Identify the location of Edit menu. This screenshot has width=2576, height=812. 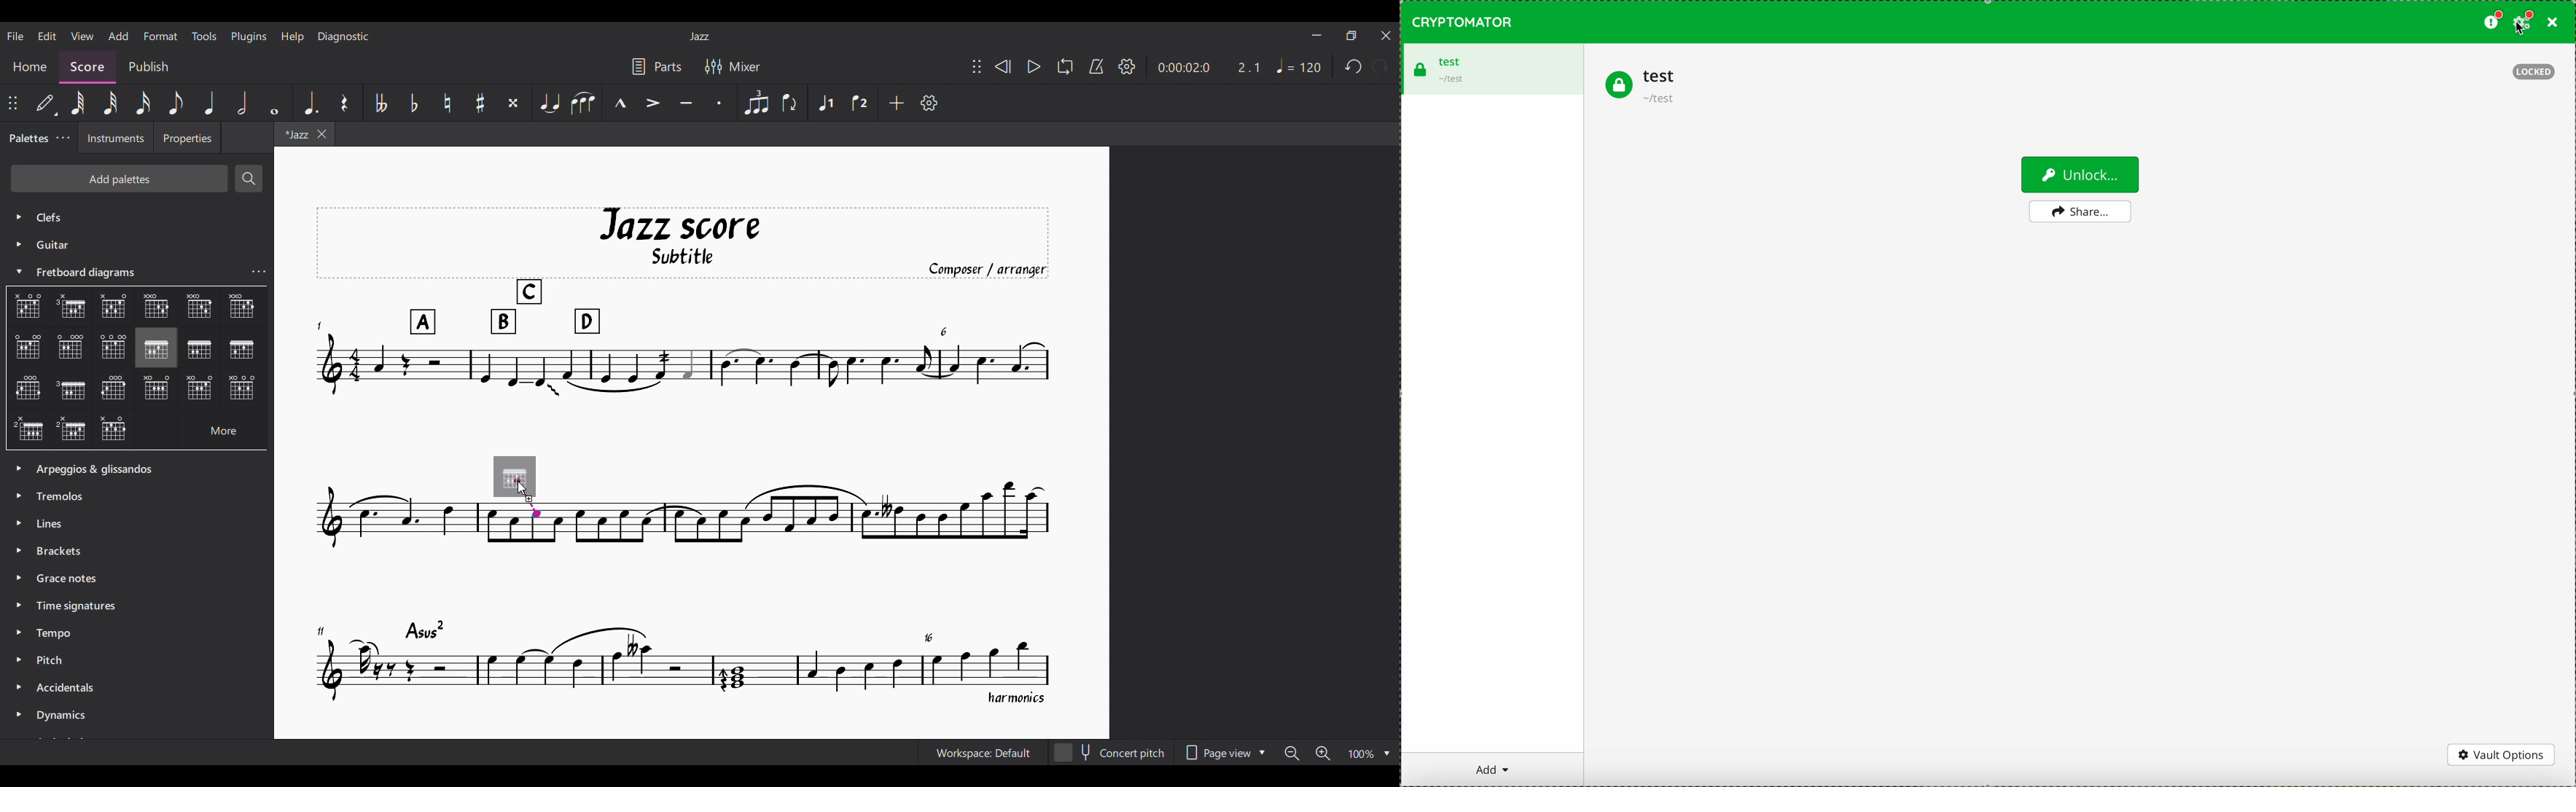
(47, 36).